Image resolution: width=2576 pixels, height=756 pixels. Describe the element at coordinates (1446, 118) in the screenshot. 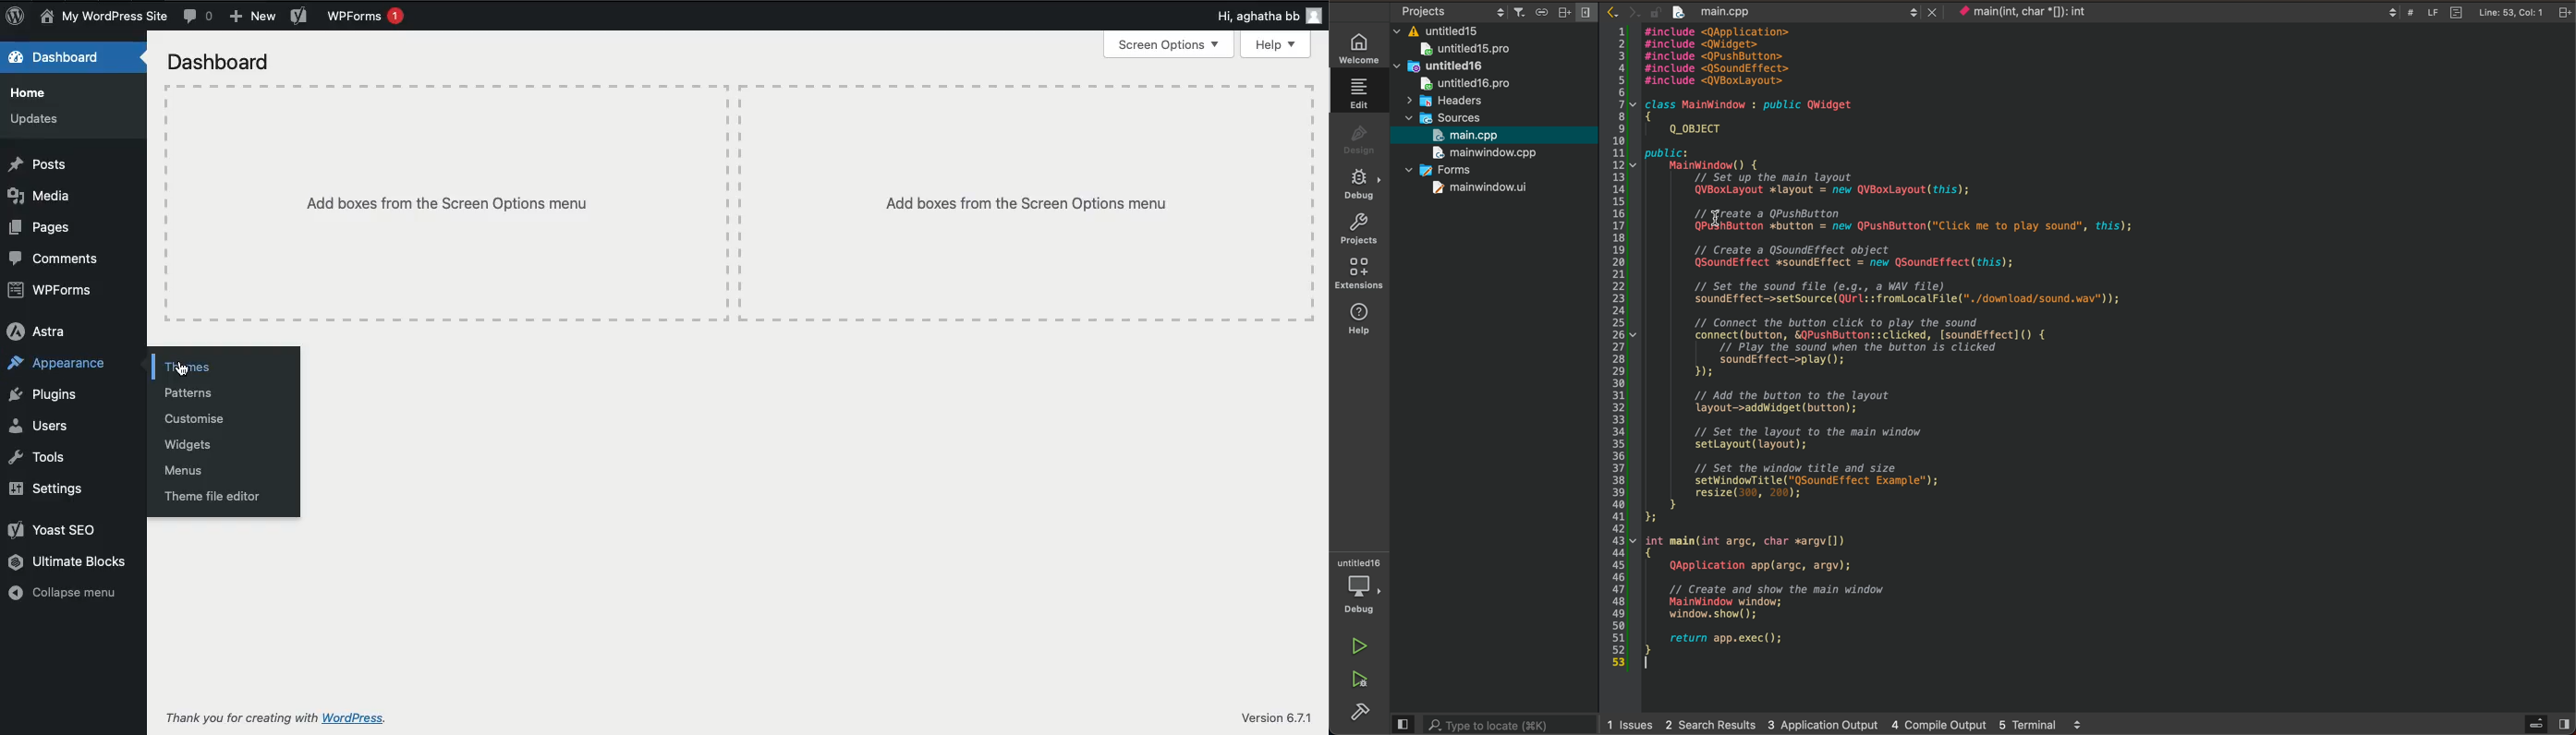

I see `sources` at that location.